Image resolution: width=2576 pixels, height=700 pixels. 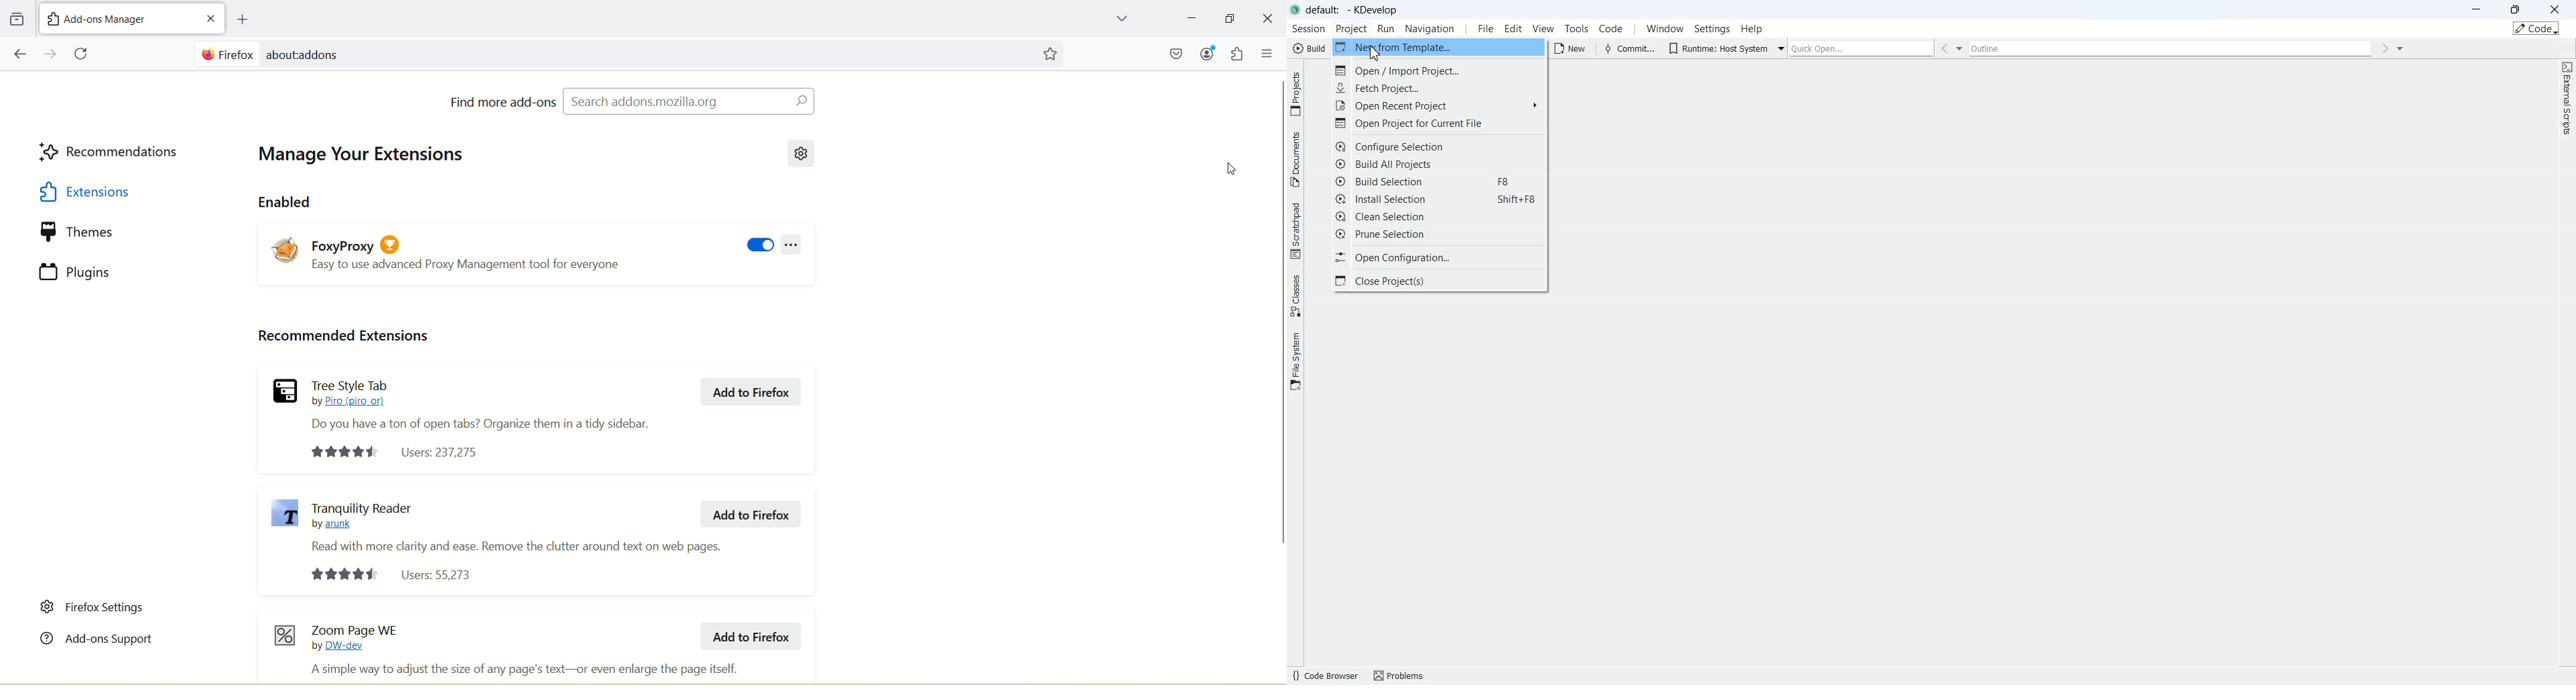 I want to click on Settings, so click(x=803, y=153).